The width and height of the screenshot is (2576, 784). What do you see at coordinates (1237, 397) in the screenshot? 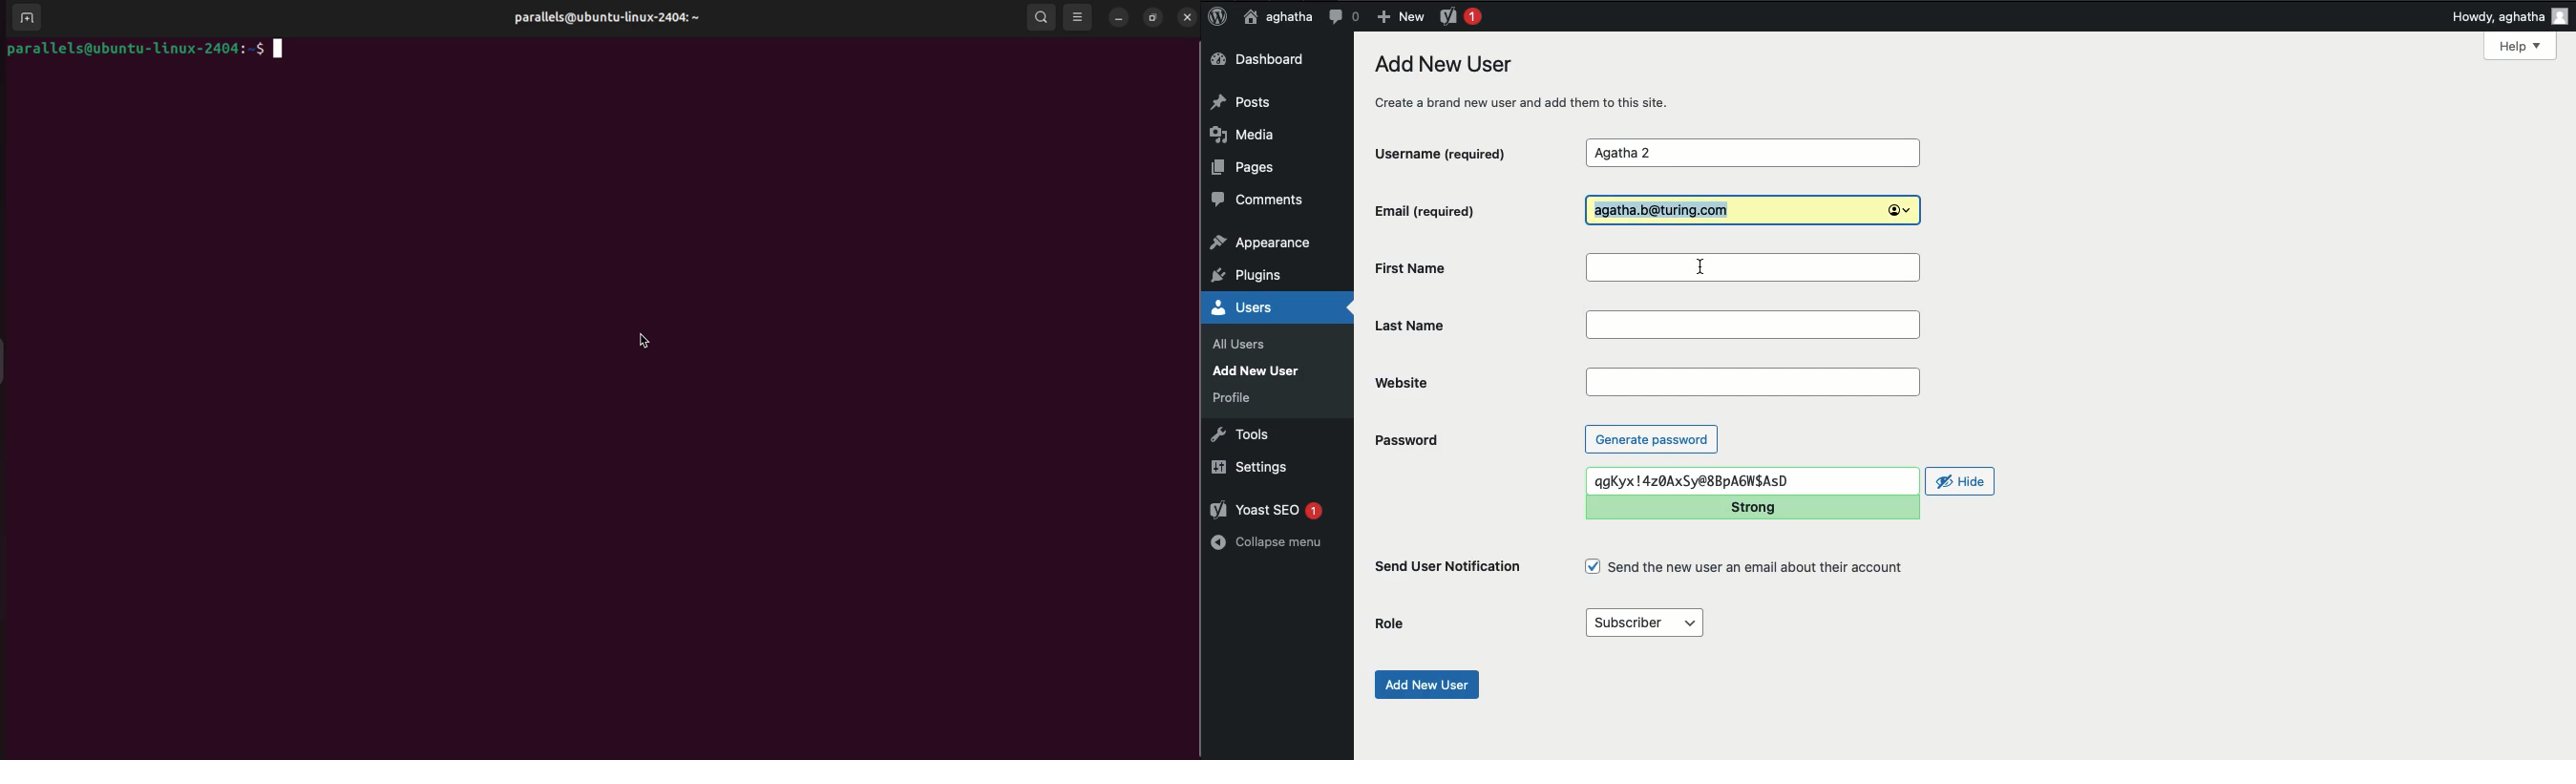
I see `profile` at bounding box center [1237, 397].